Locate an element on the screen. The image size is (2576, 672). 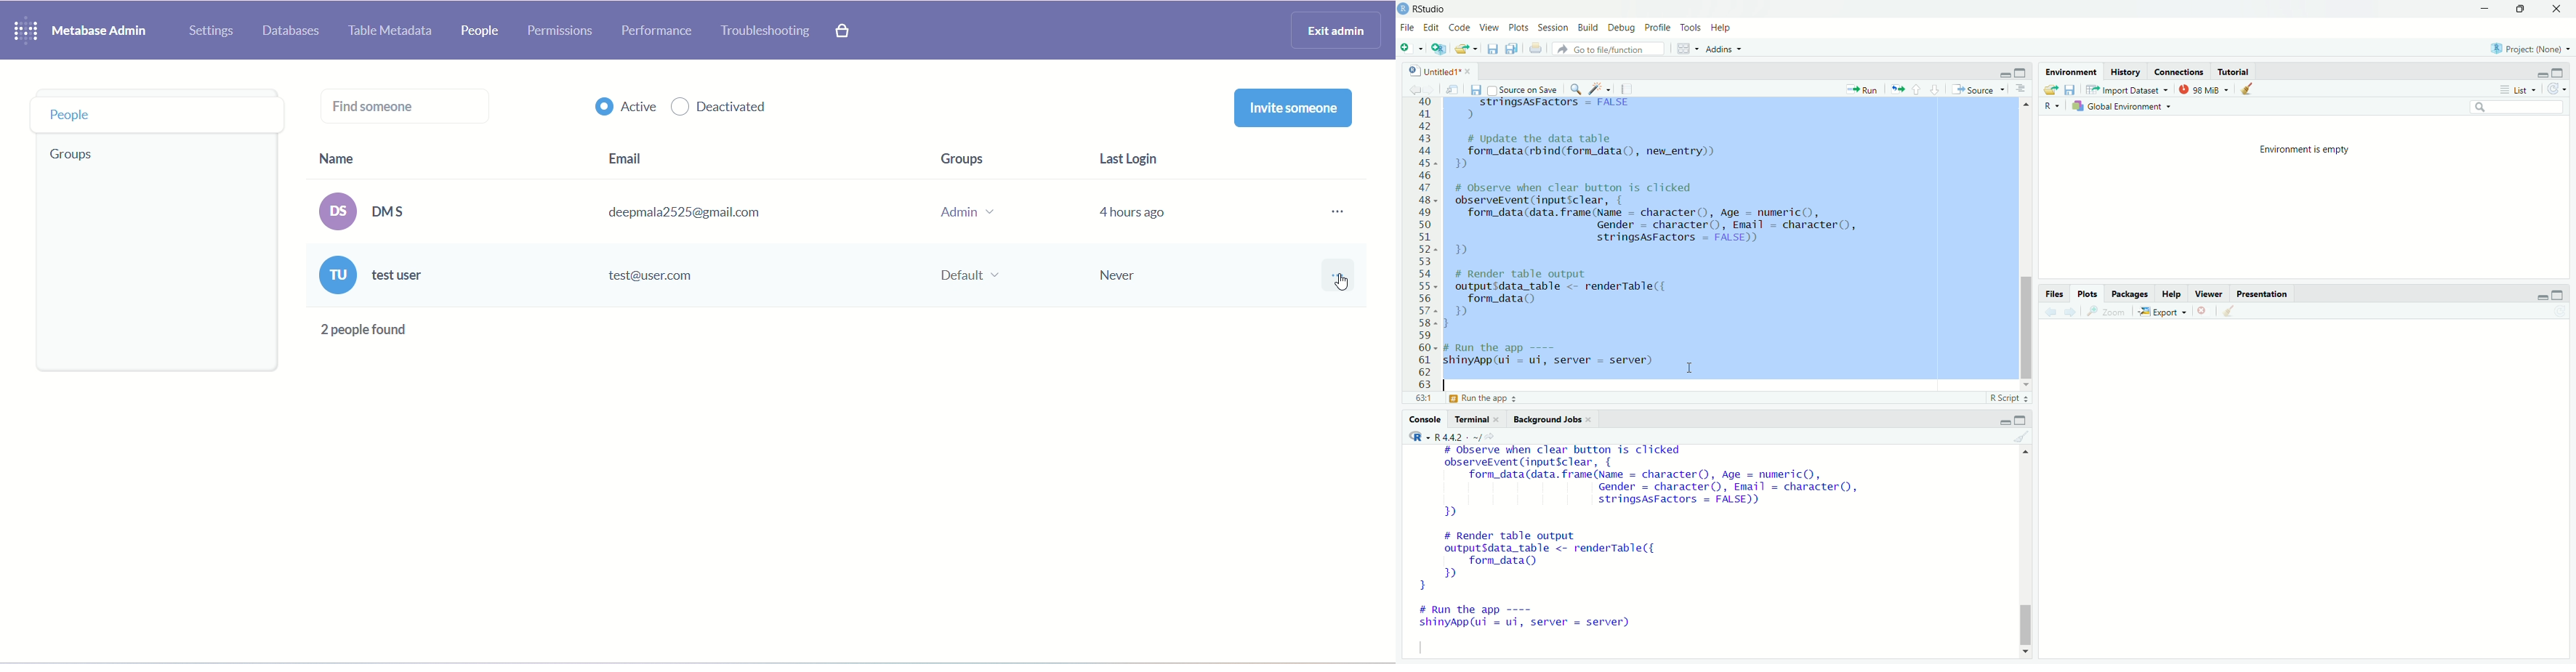
cursor is located at coordinates (1689, 370).